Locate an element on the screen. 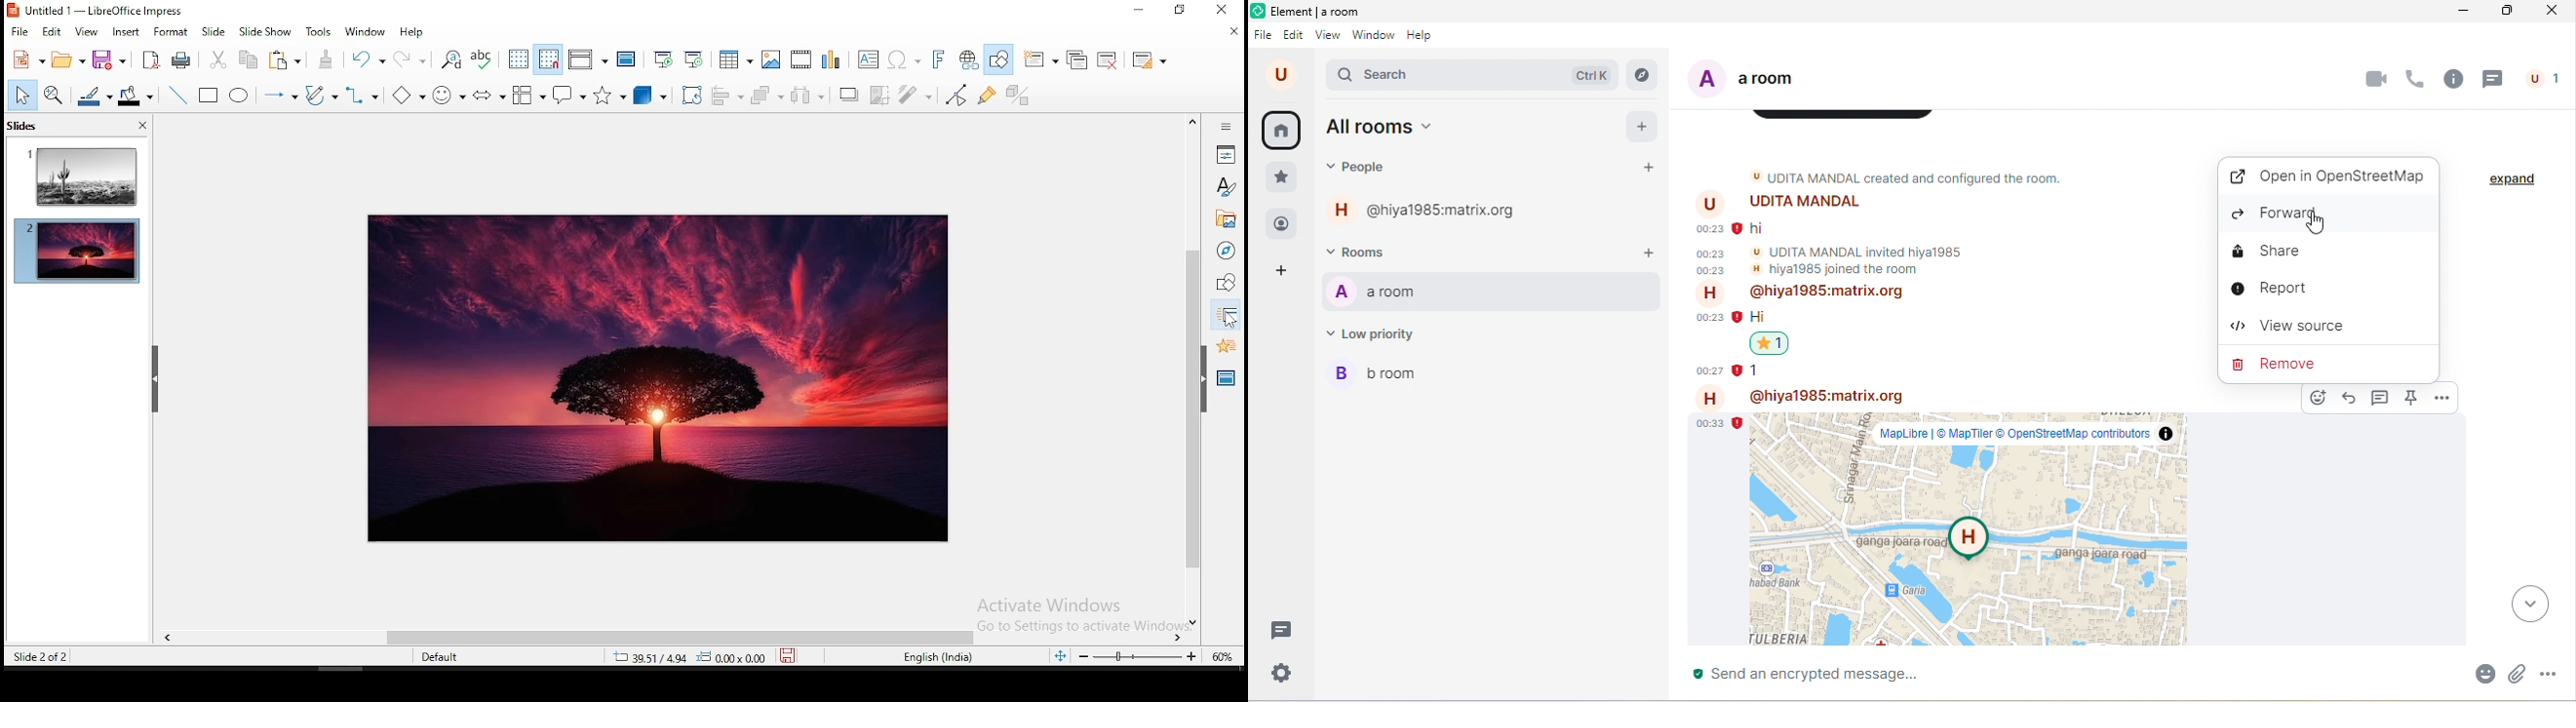 The width and height of the screenshot is (2576, 728). crop image is located at coordinates (880, 95).